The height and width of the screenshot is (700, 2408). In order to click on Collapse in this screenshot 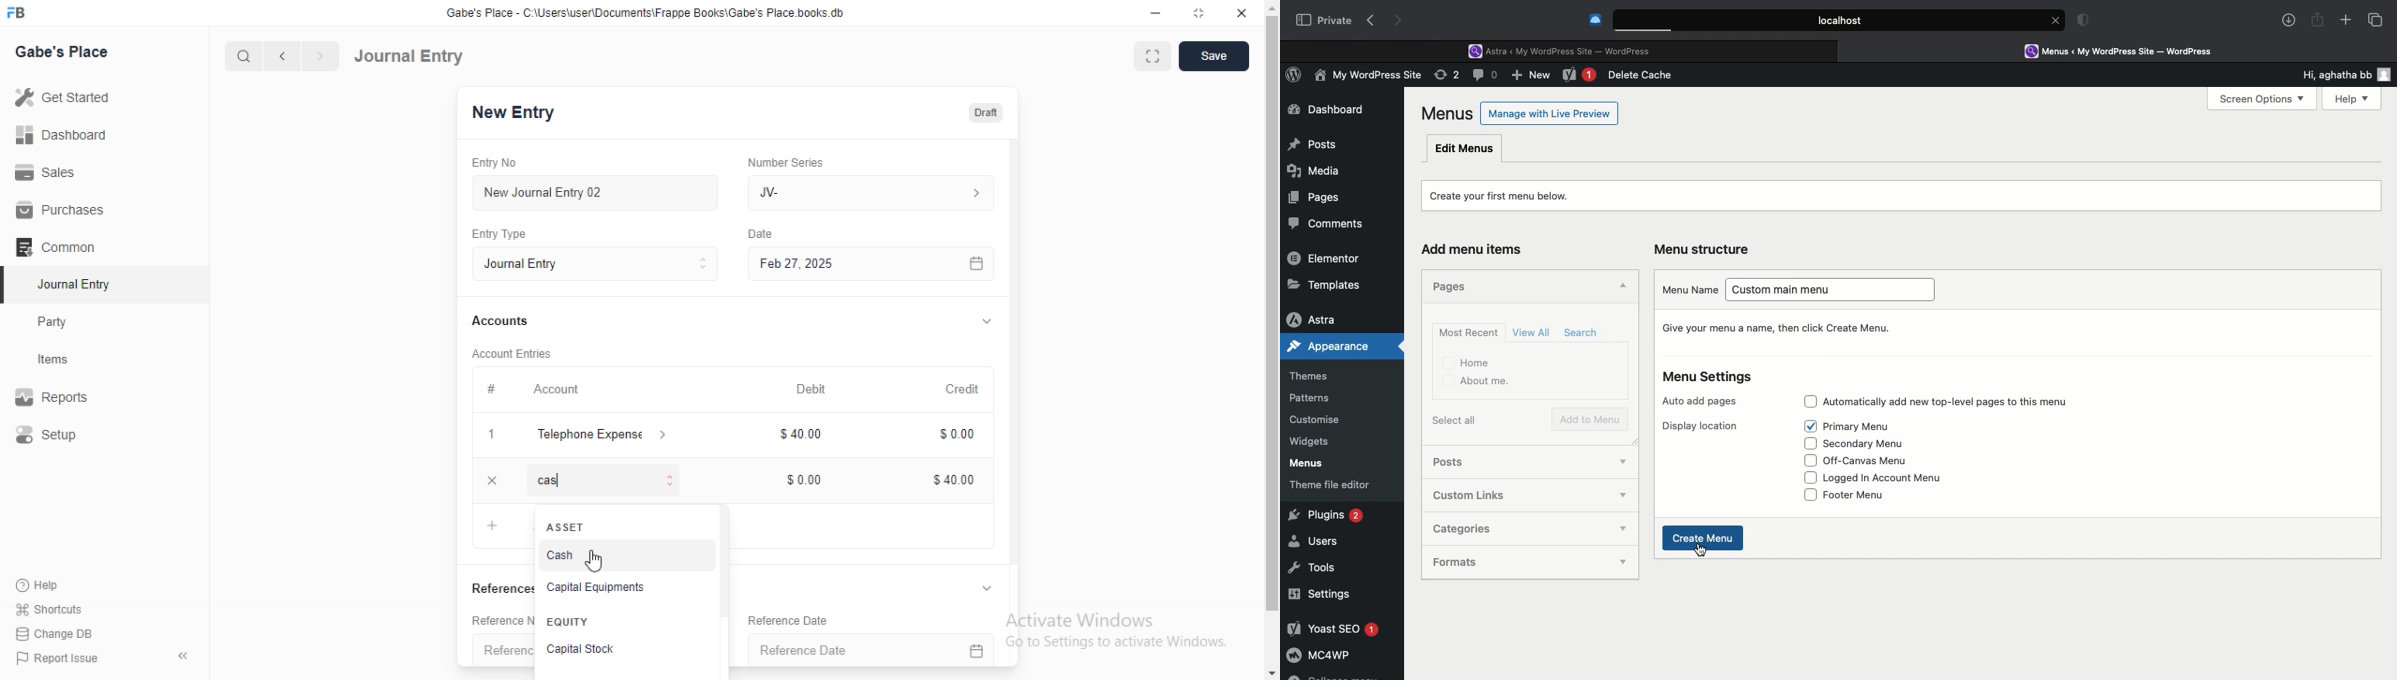, I will do `click(184, 656)`.